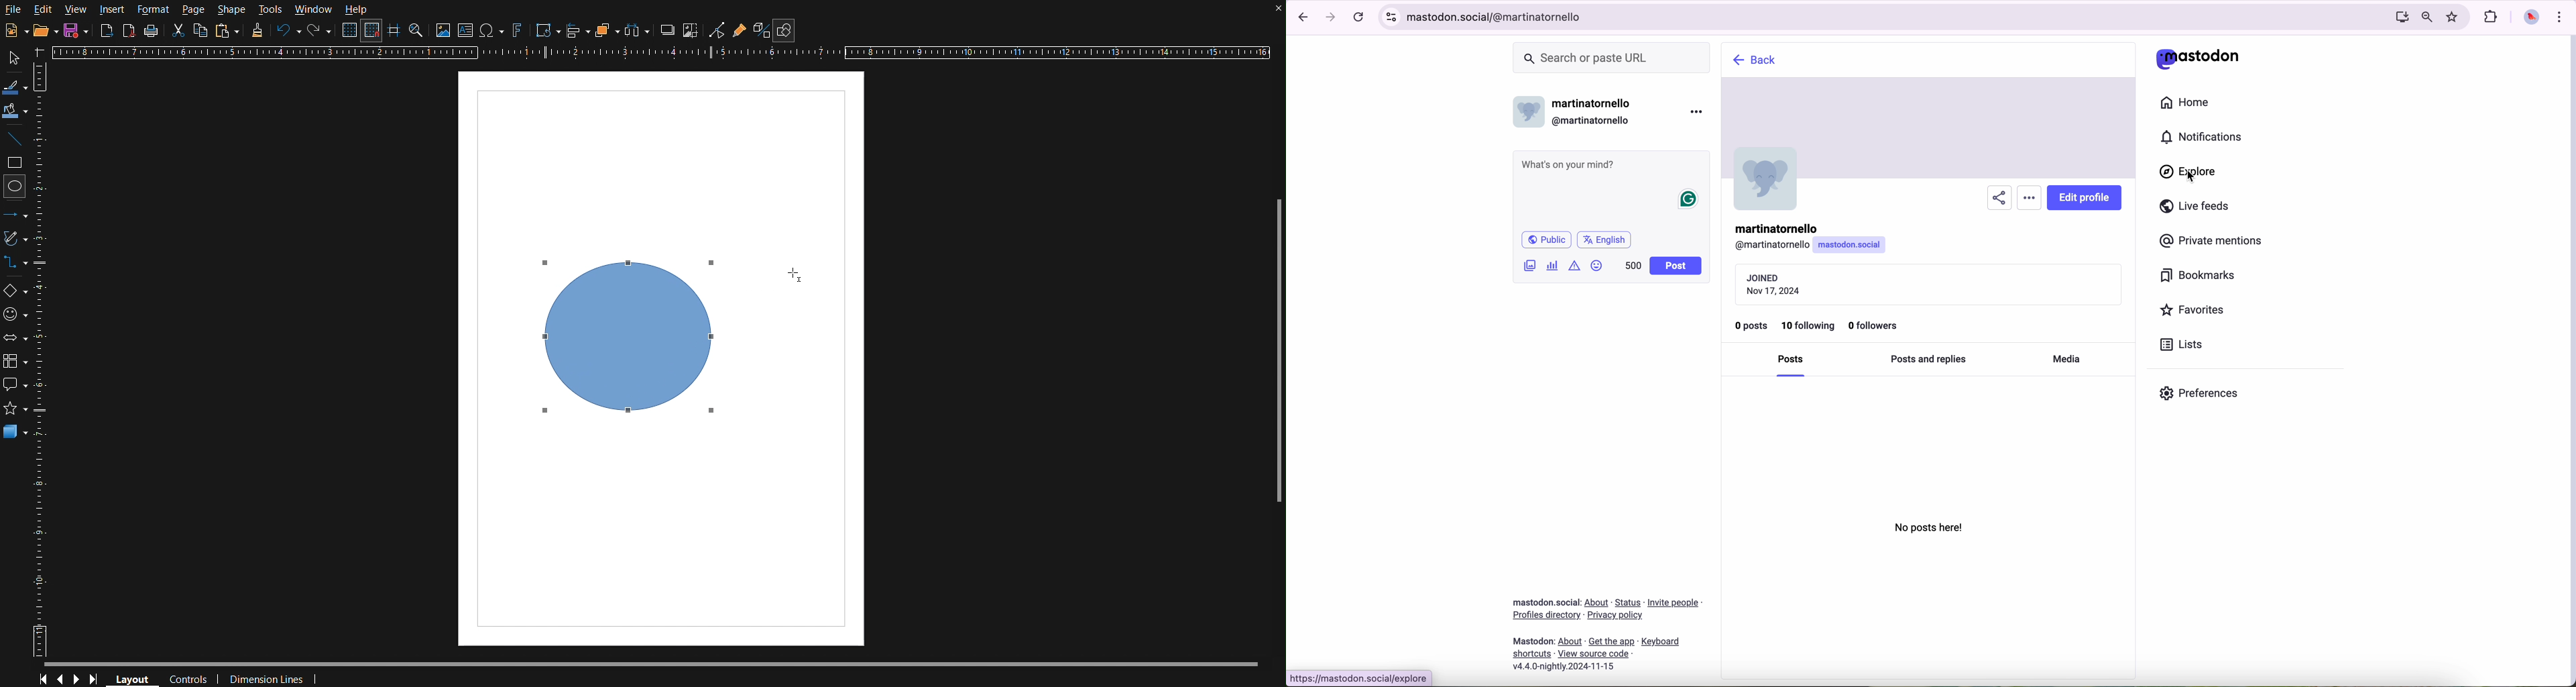 This screenshot has height=700, width=2576. Describe the element at coordinates (130, 32) in the screenshot. I see `Export as PDF` at that location.